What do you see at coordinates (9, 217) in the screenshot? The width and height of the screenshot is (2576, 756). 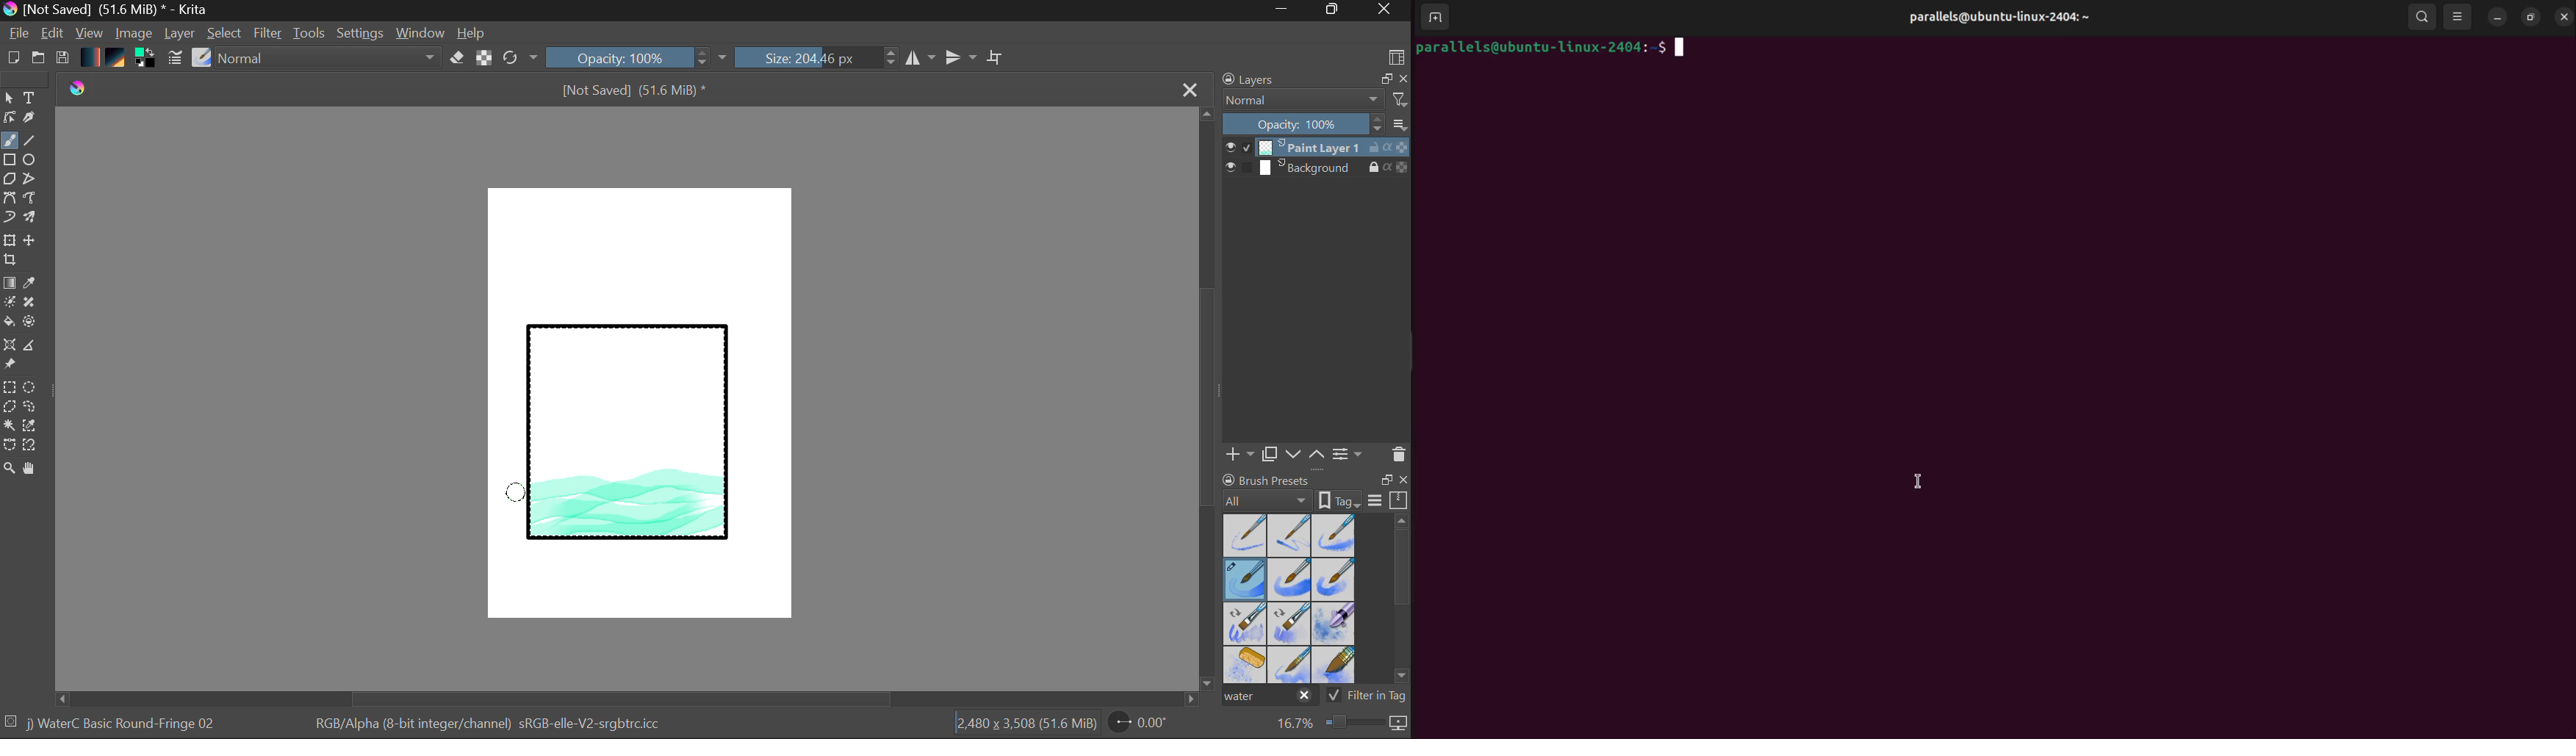 I see `Dynamic Brush` at bounding box center [9, 217].